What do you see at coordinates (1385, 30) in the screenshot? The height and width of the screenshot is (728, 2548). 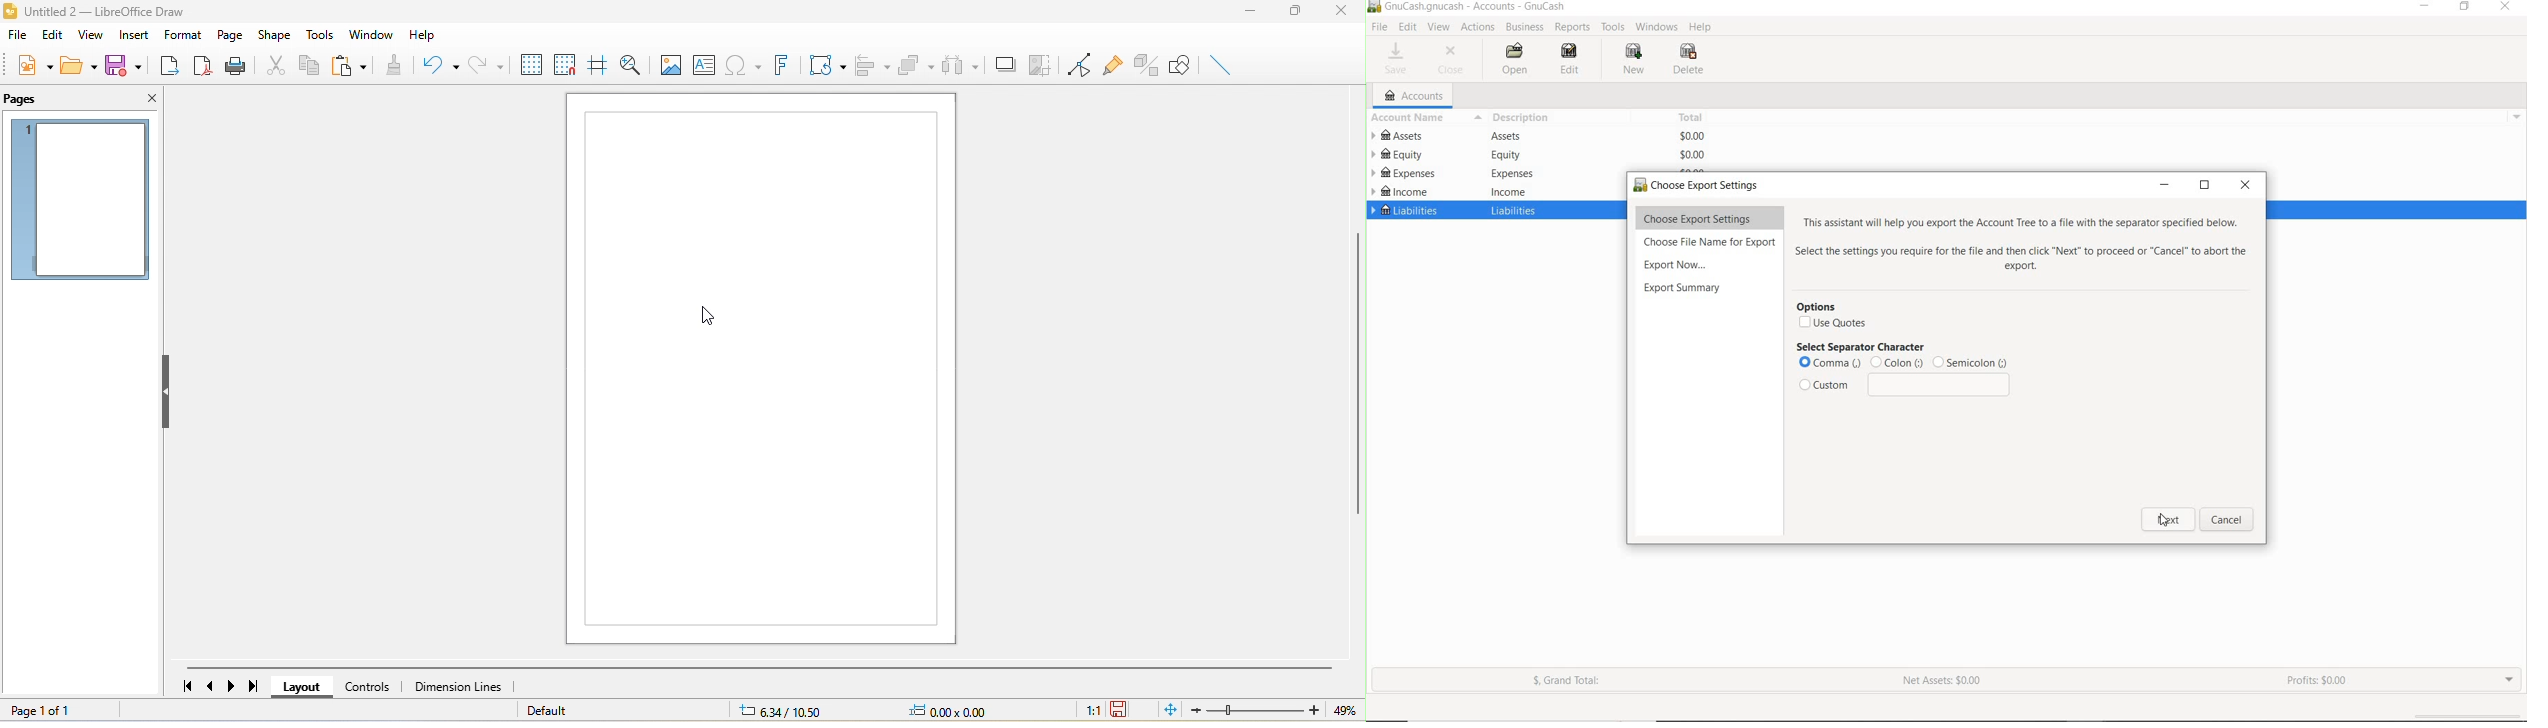 I see `cursor` at bounding box center [1385, 30].